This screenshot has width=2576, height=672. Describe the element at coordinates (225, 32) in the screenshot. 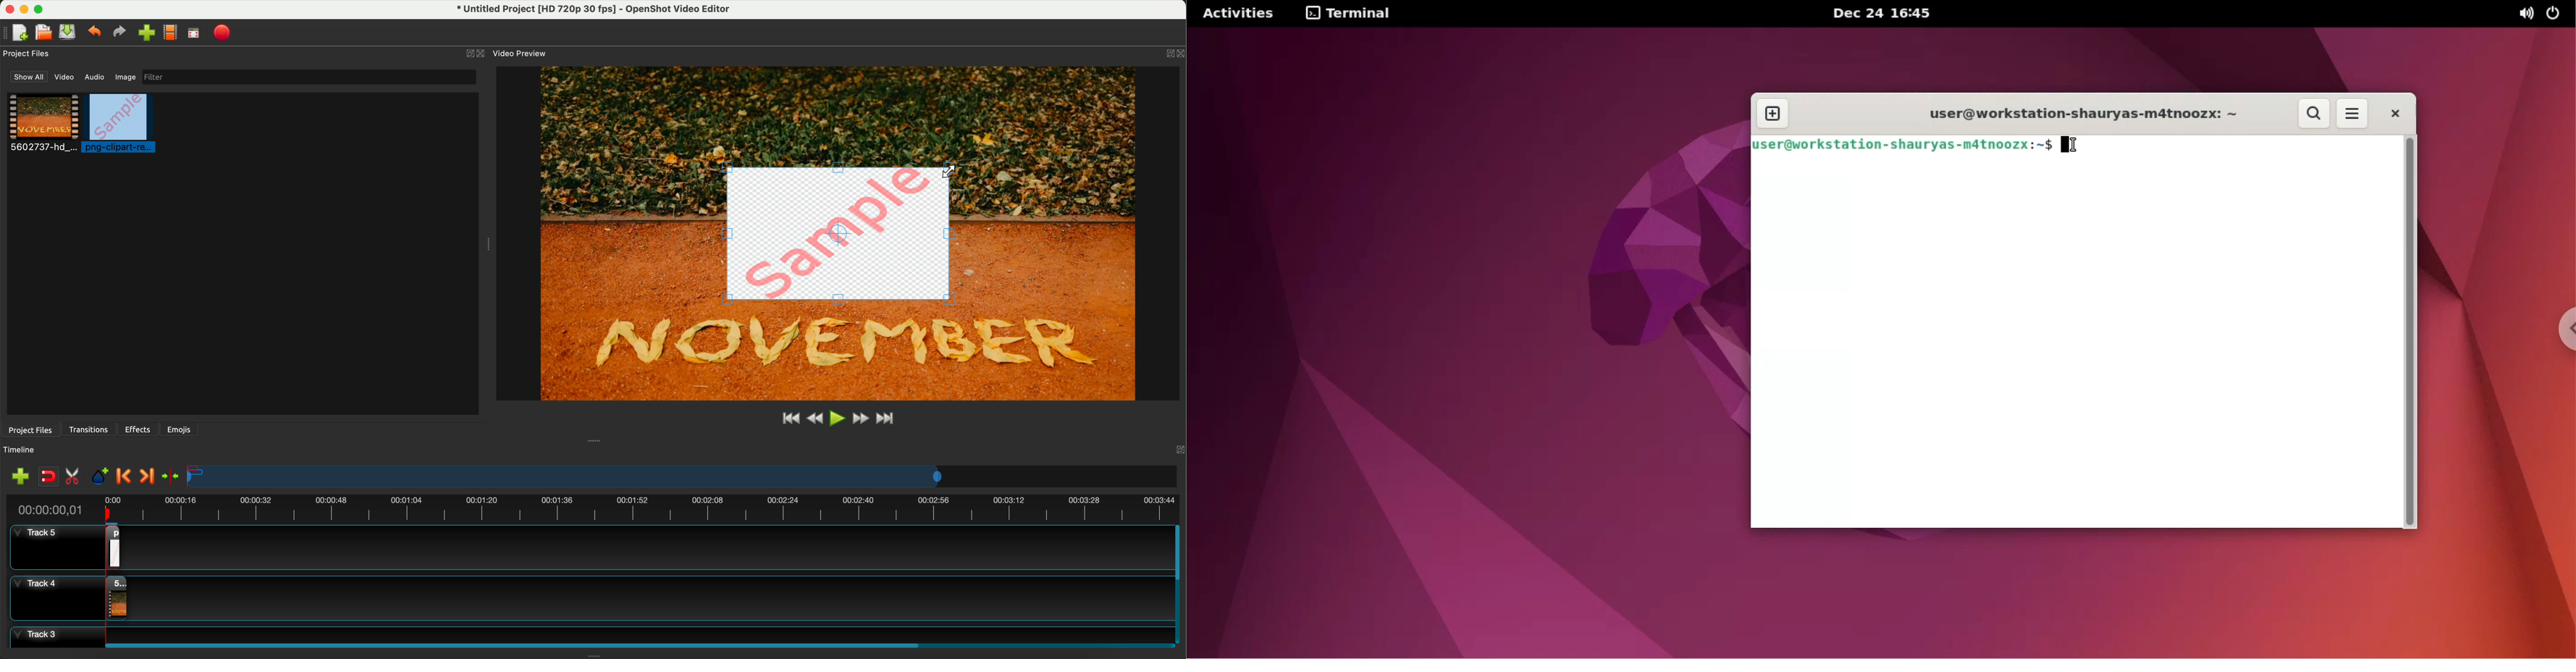

I see `export video` at that location.